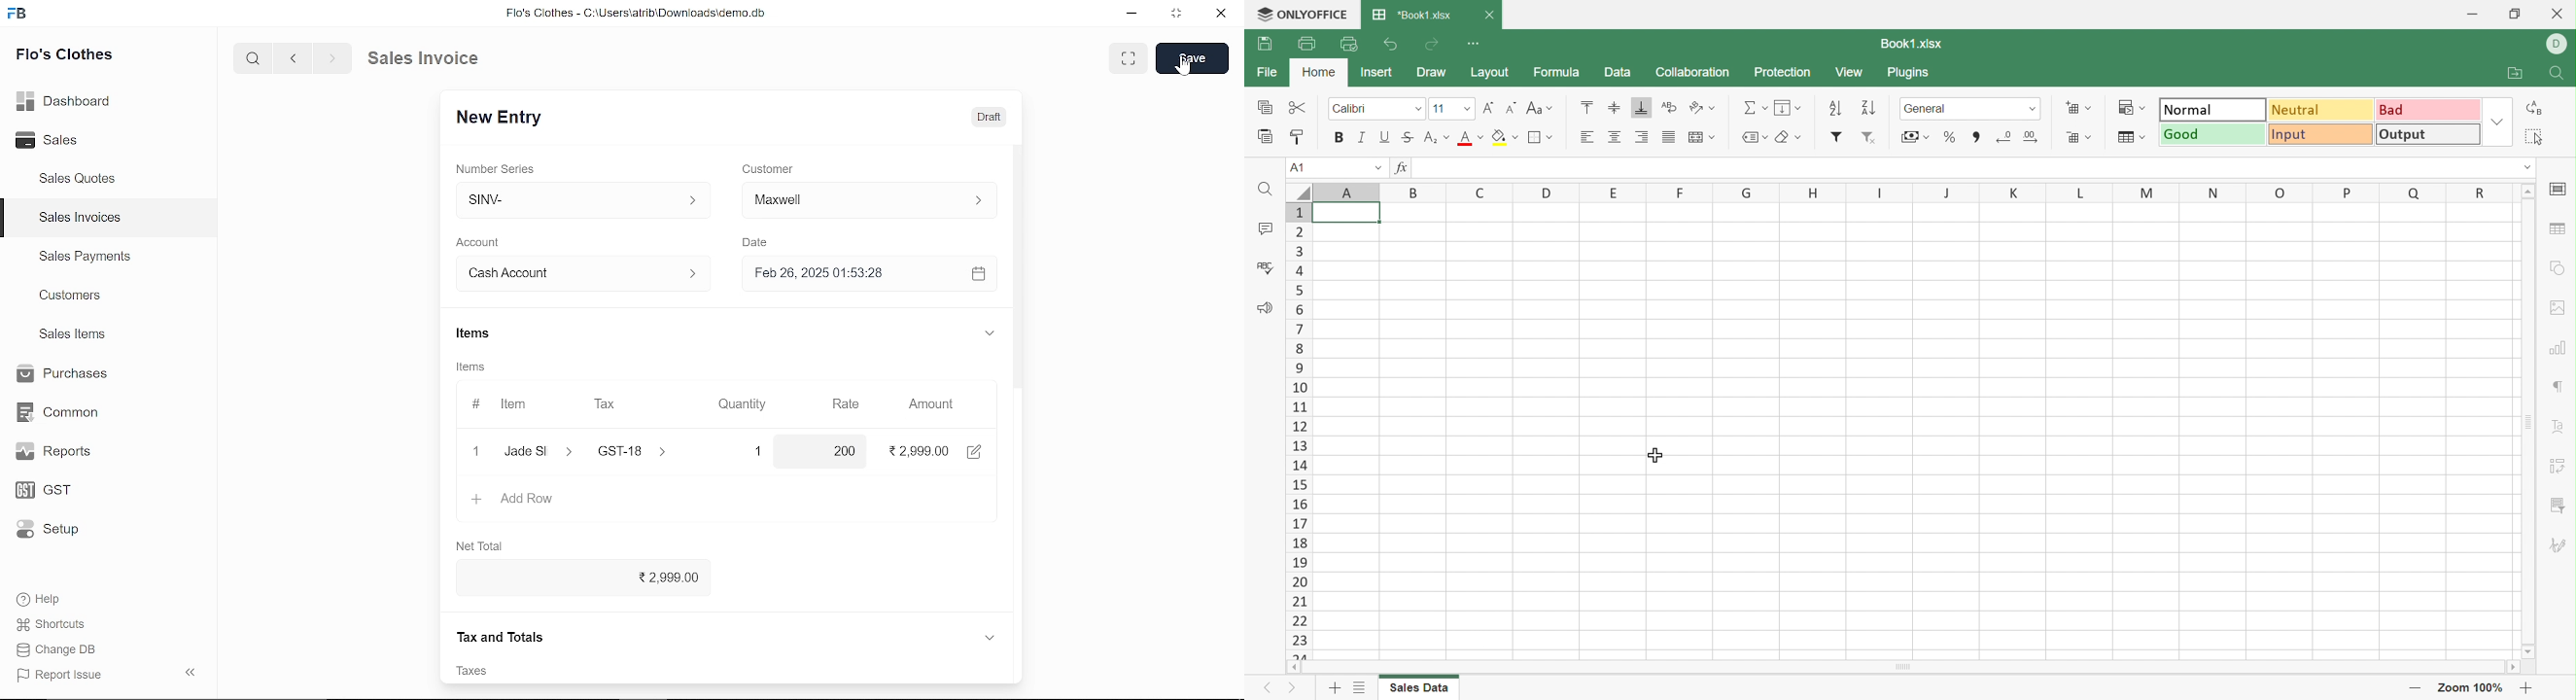 The height and width of the screenshot is (700, 2576). I want to click on Notes, so click(479, 671).